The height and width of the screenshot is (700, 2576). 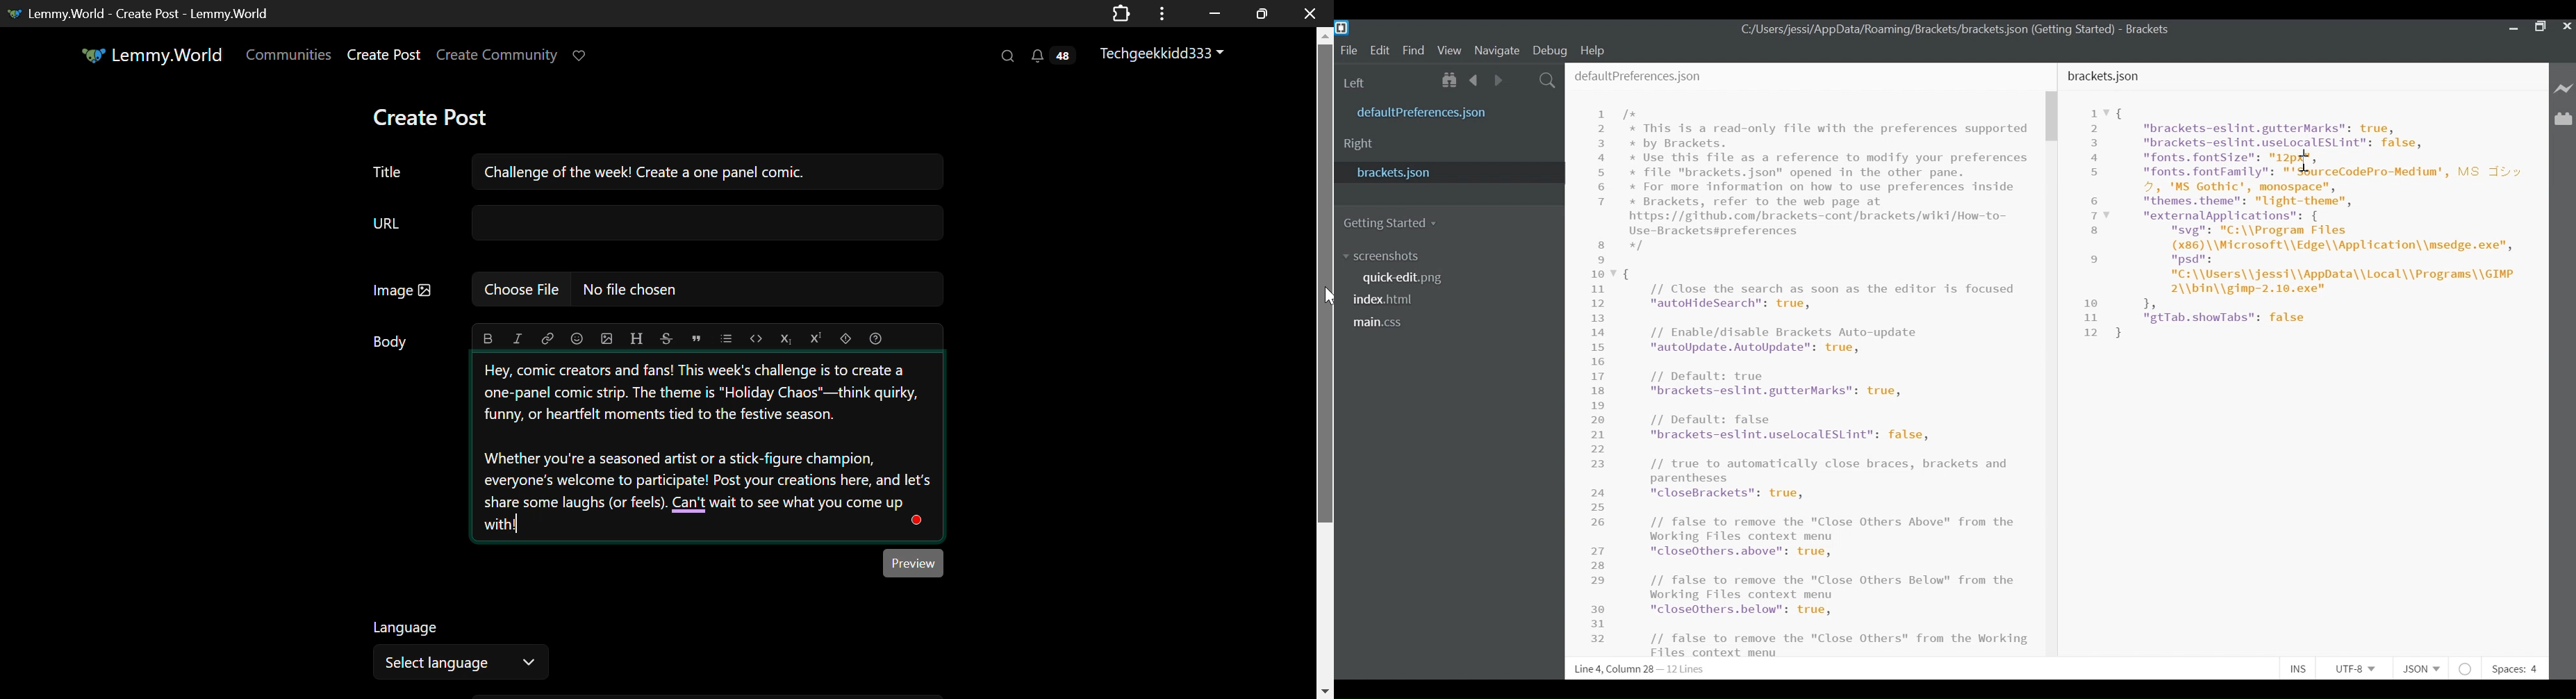 What do you see at coordinates (2512, 28) in the screenshot?
I see `minimize` at bounding box center [2512, 28].